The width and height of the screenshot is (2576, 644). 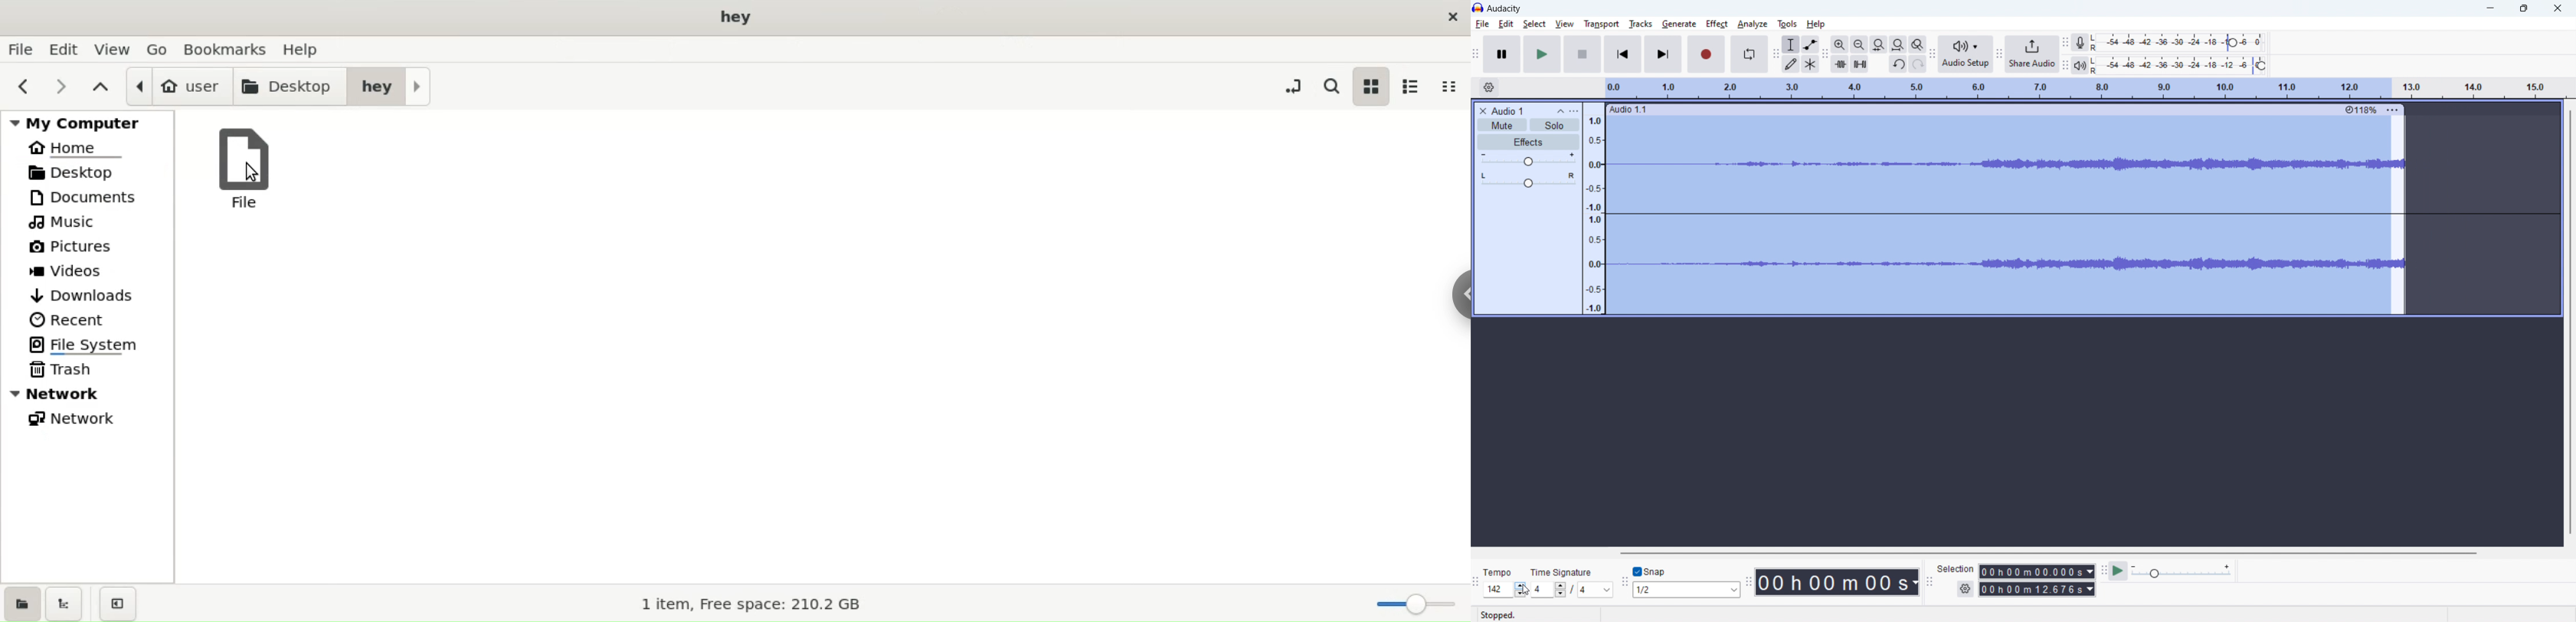 I want to click on Restore, so click(x=2524, y=9).